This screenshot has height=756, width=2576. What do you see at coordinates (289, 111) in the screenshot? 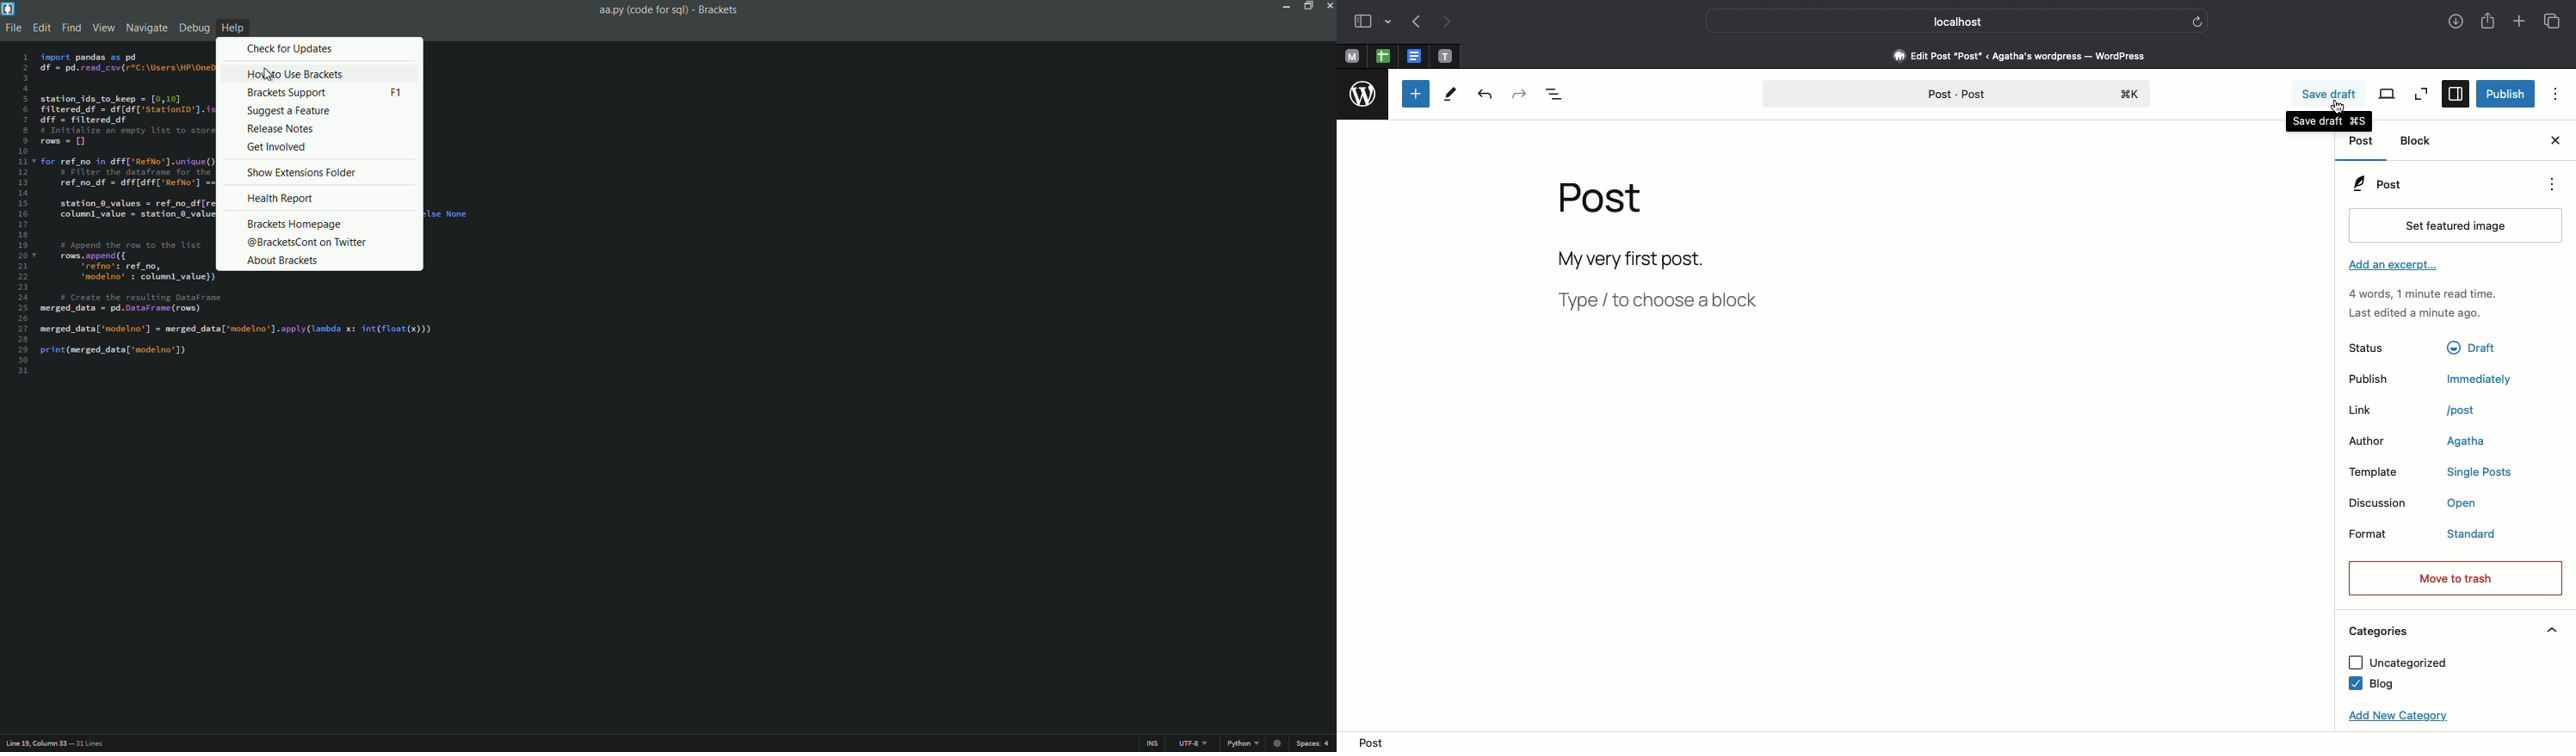
I see `suggest a feature` at bounding box center [289, 111].